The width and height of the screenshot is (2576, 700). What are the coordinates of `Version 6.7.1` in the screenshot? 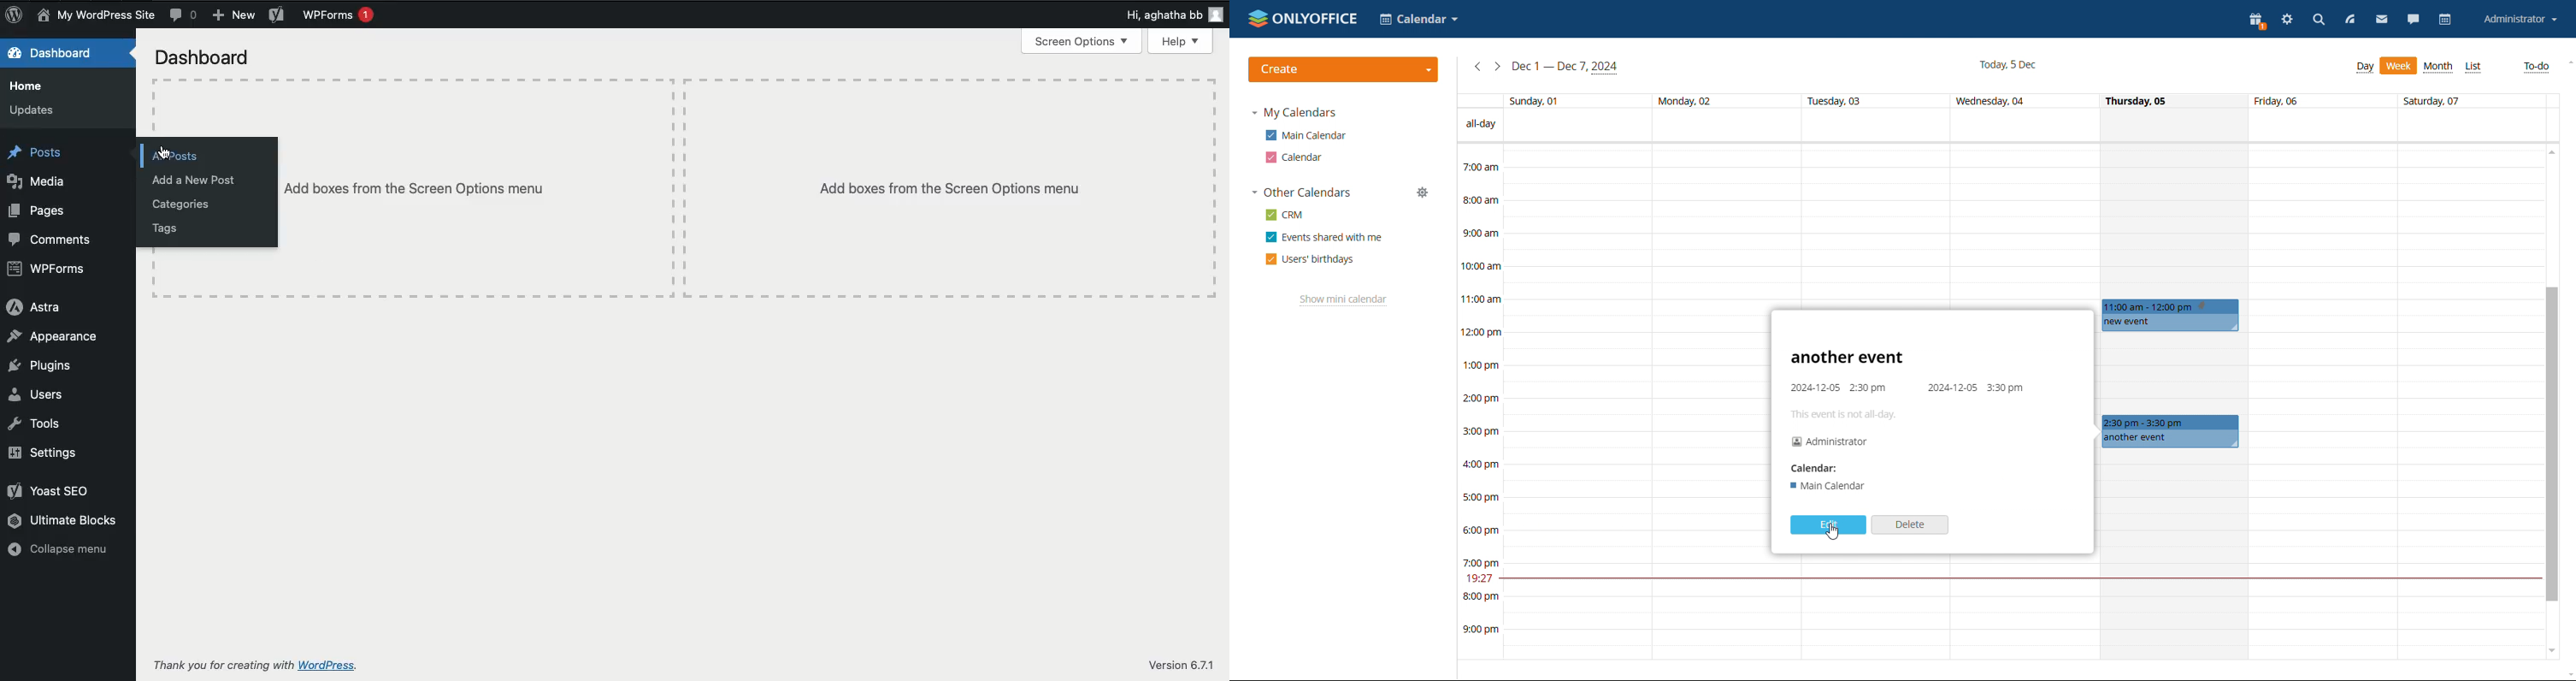 It's located at (1182, 666).